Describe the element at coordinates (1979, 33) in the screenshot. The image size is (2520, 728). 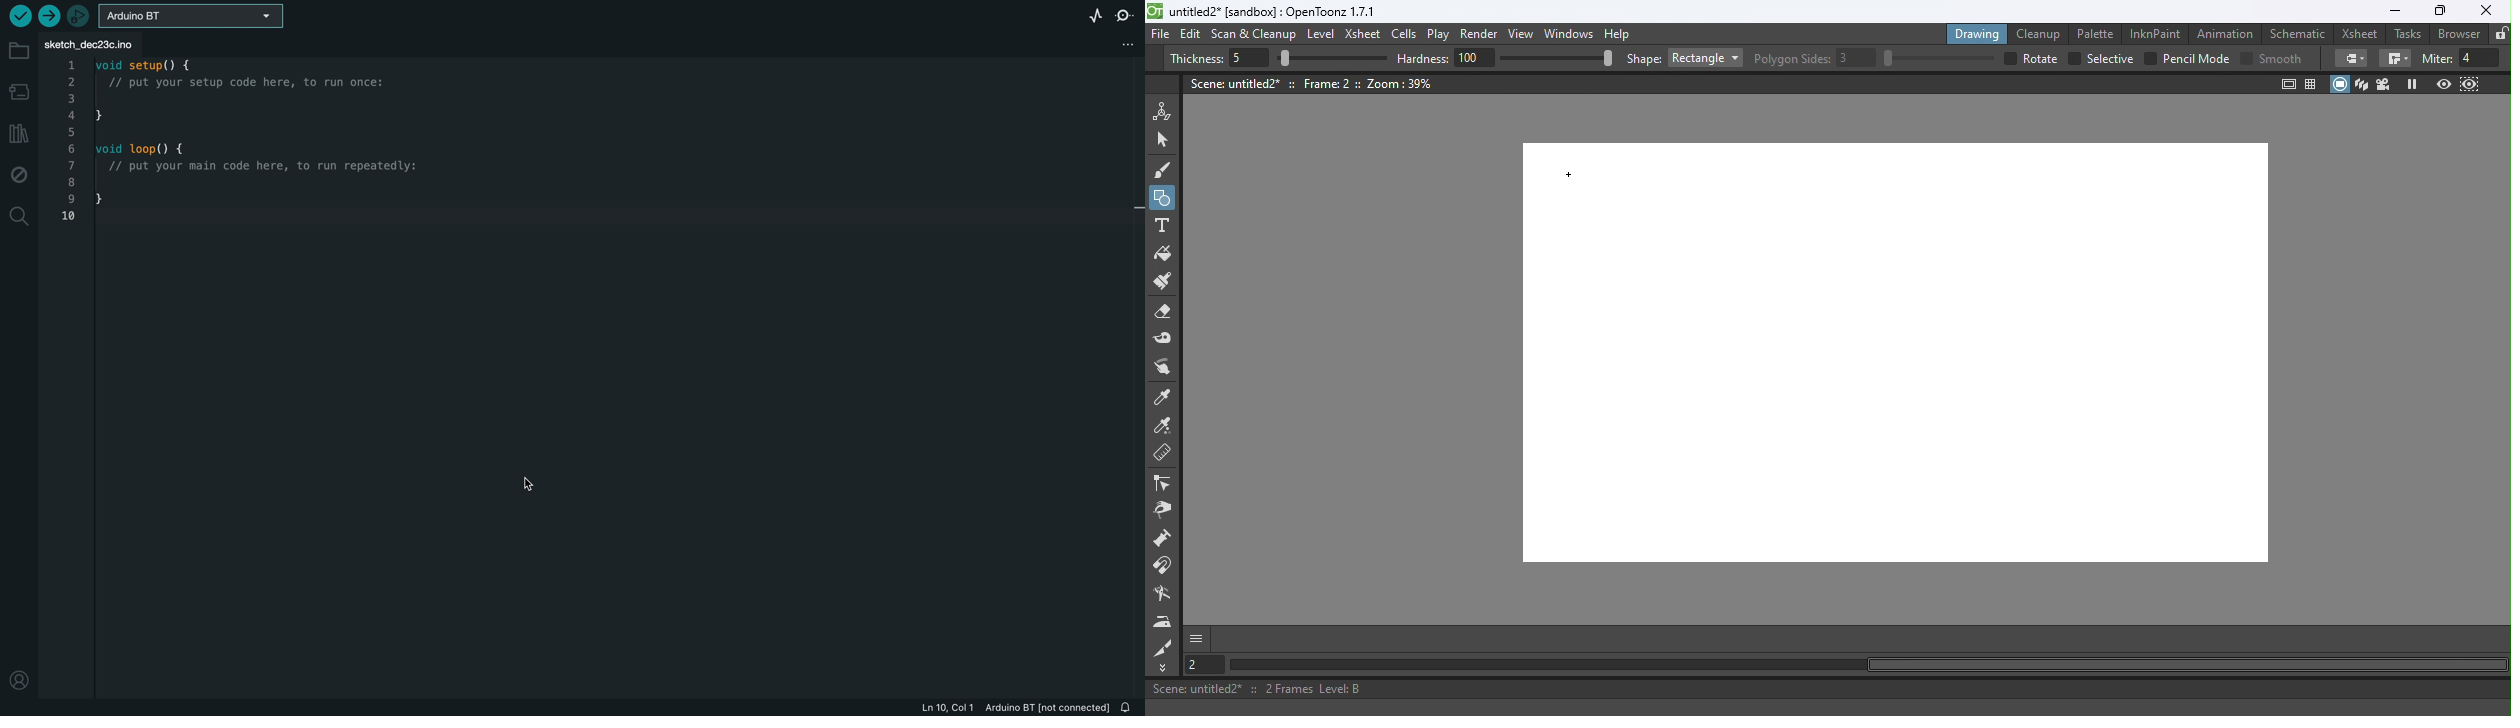
I see `Drawing` at that location.